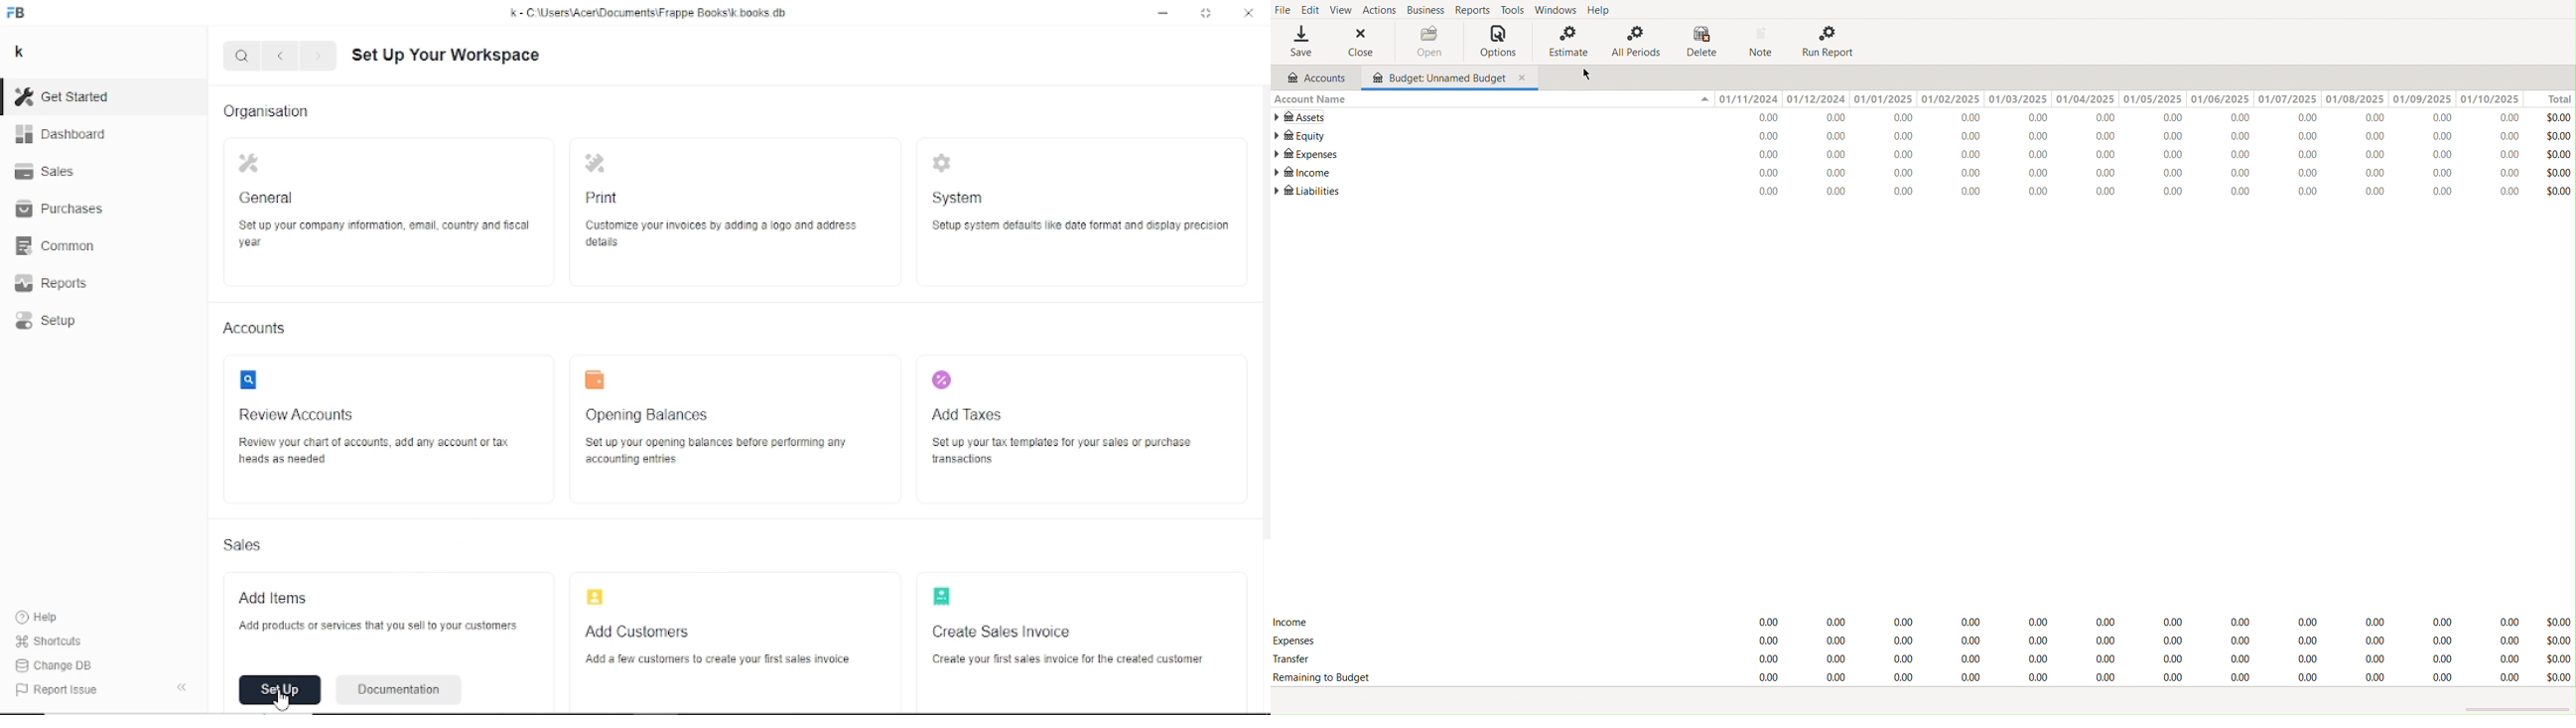 This screenshot has width=2576, height=728. Describe the element at coordinates (18, 14) in the screenshot. I see `FB` at that location.